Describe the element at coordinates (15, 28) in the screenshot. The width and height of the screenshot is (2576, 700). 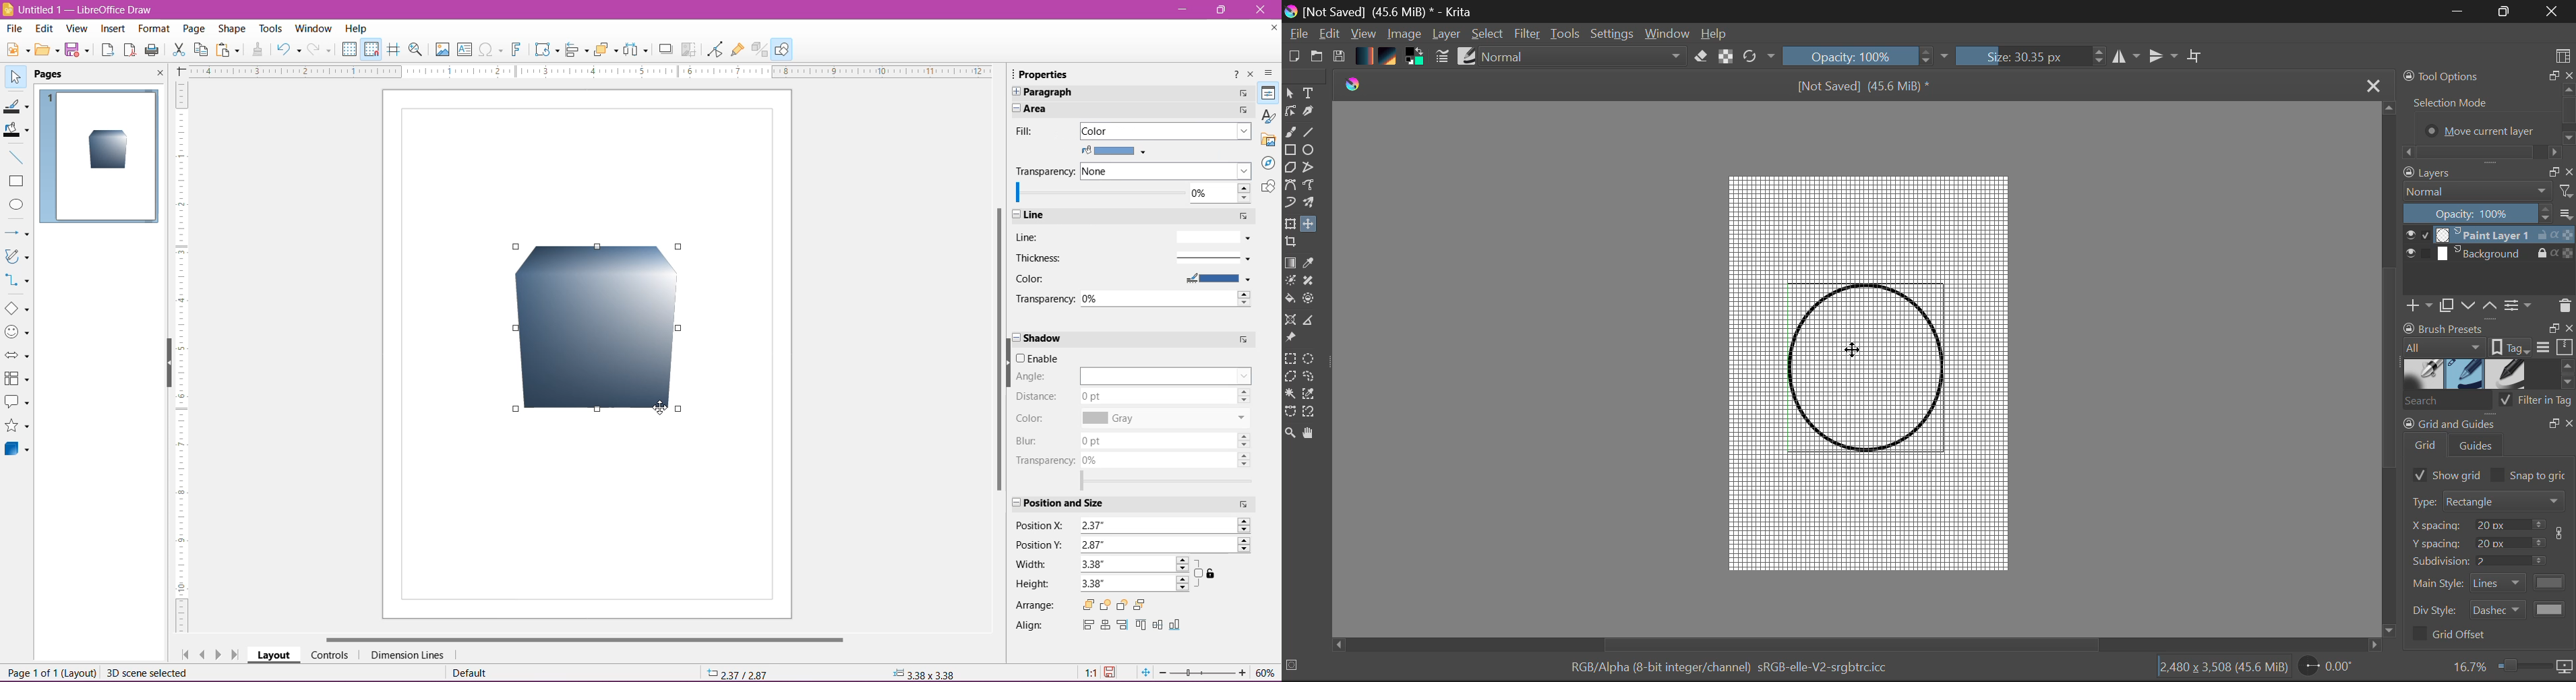
I see `File` at that location.